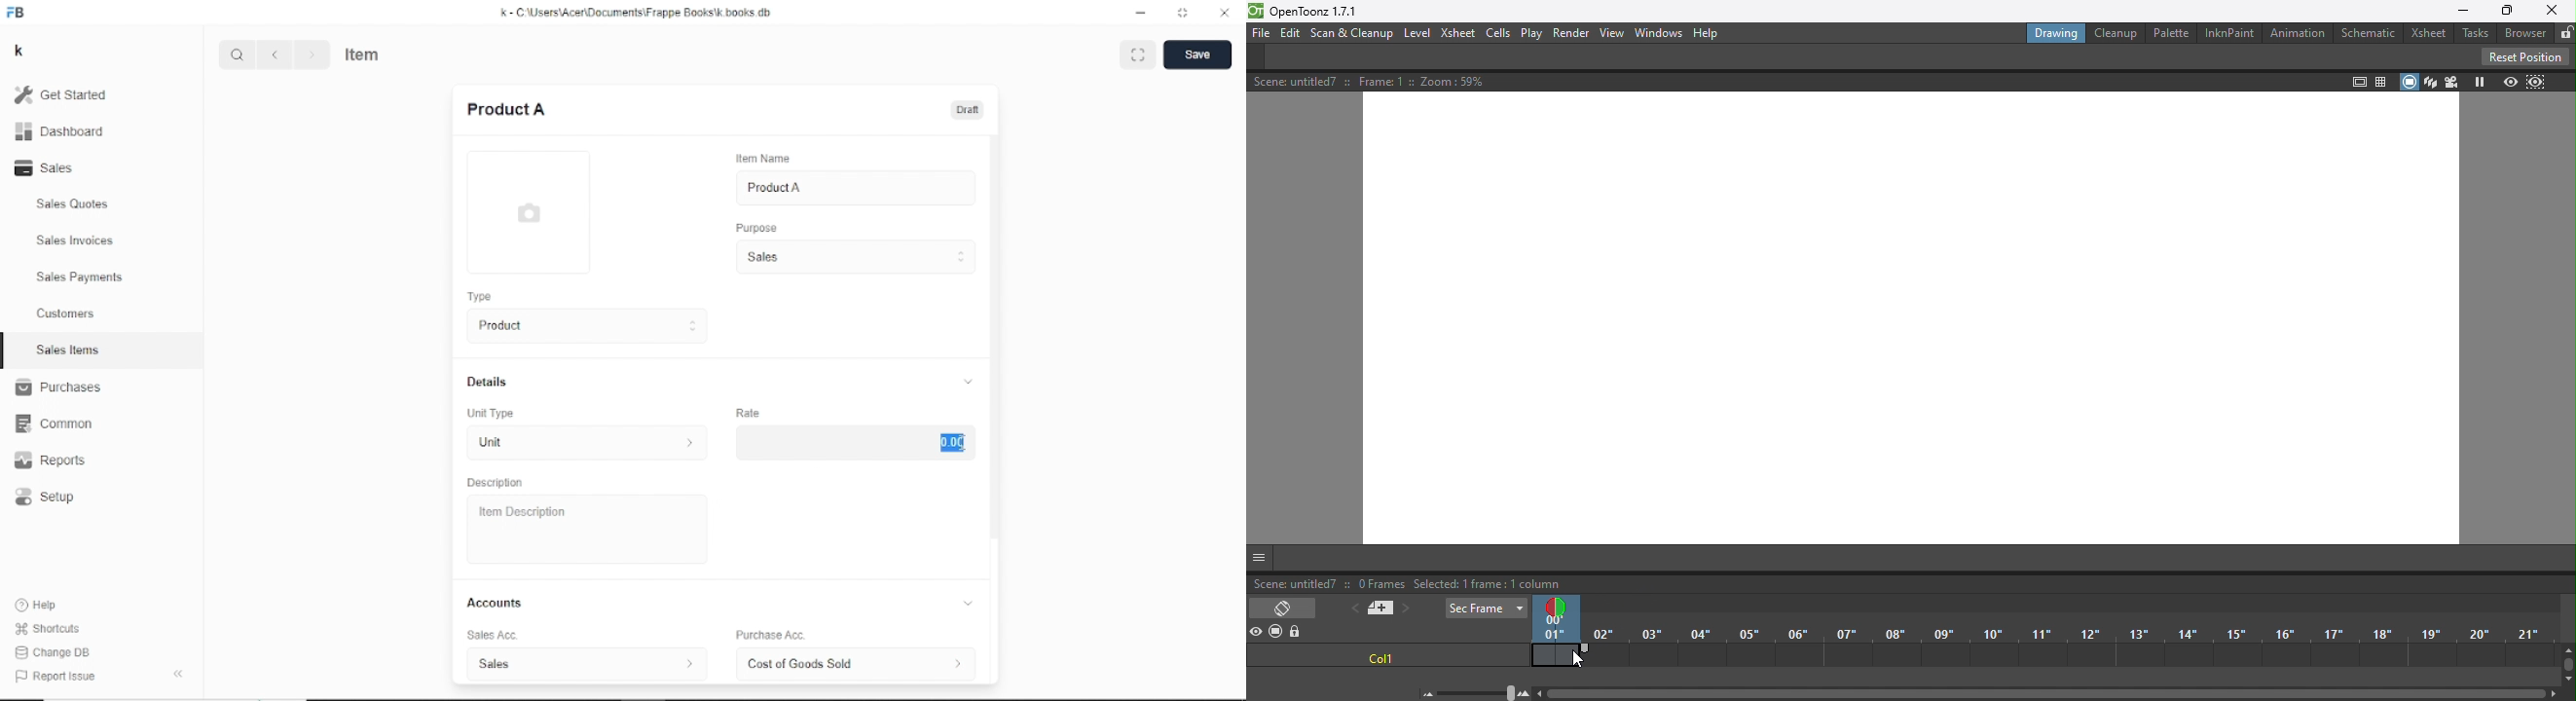 The width and height of the screenshot is (2576, 728). I want to click on Type, so click(479, 296).